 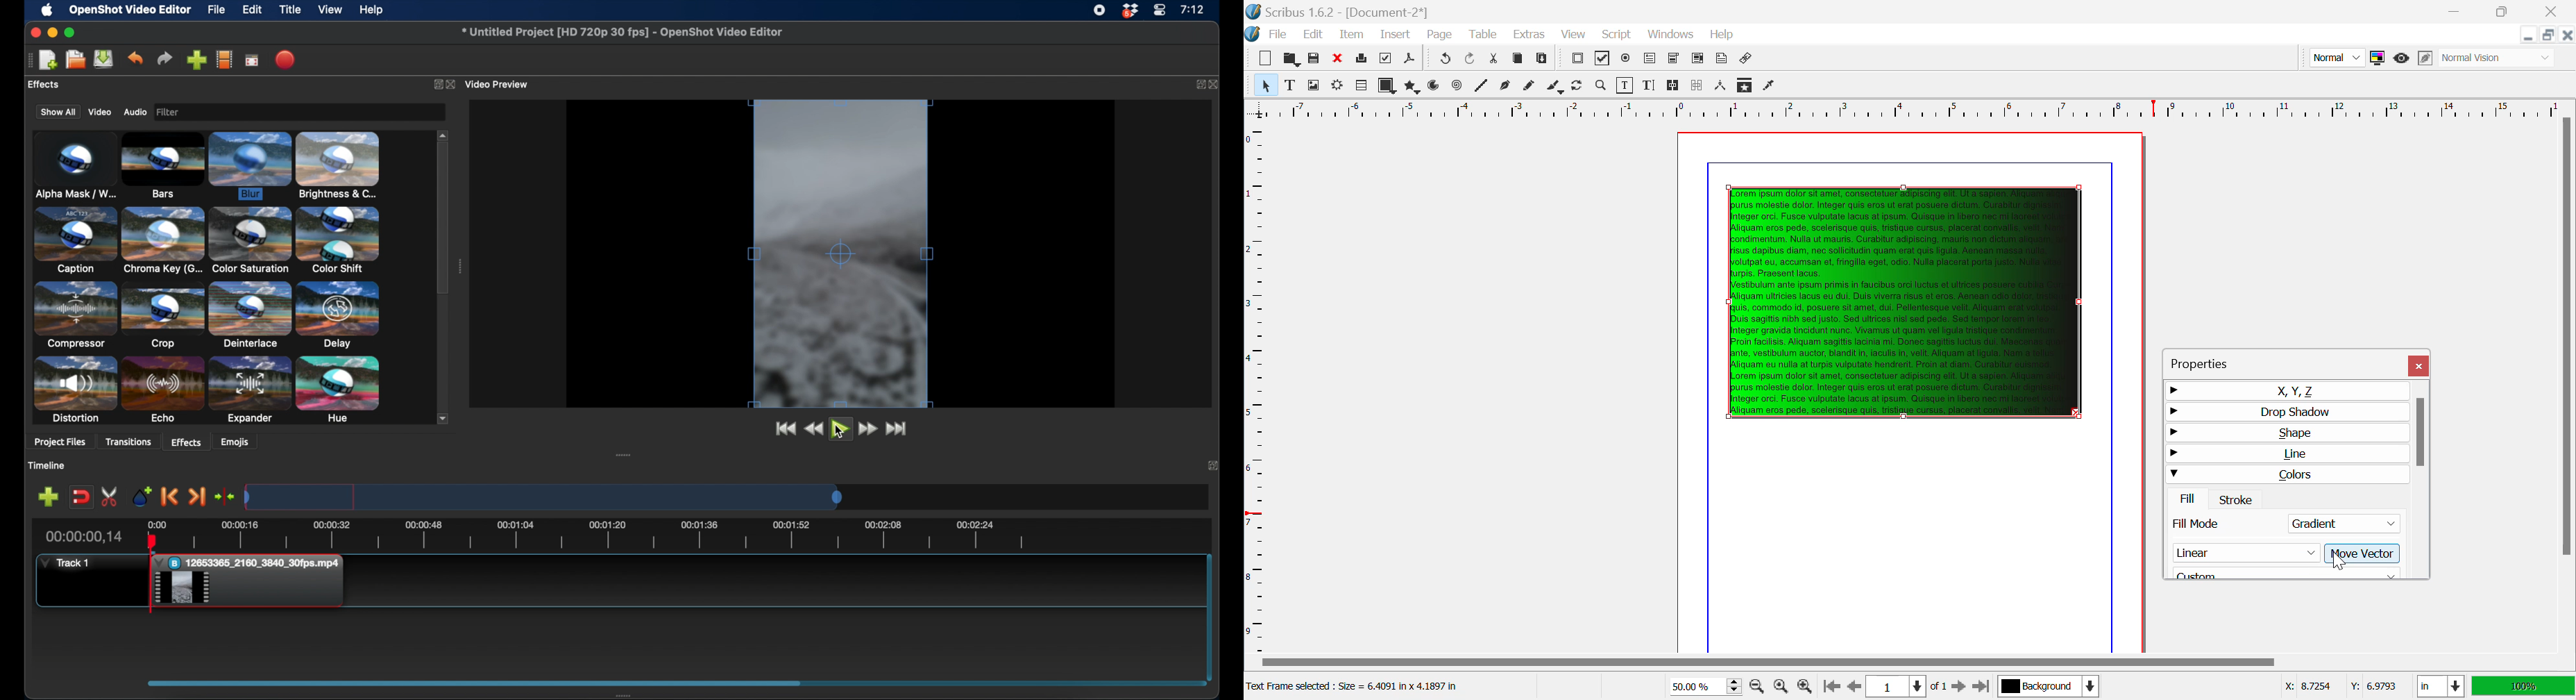 I want to click on Measurements, so click(x=1722, y=87).